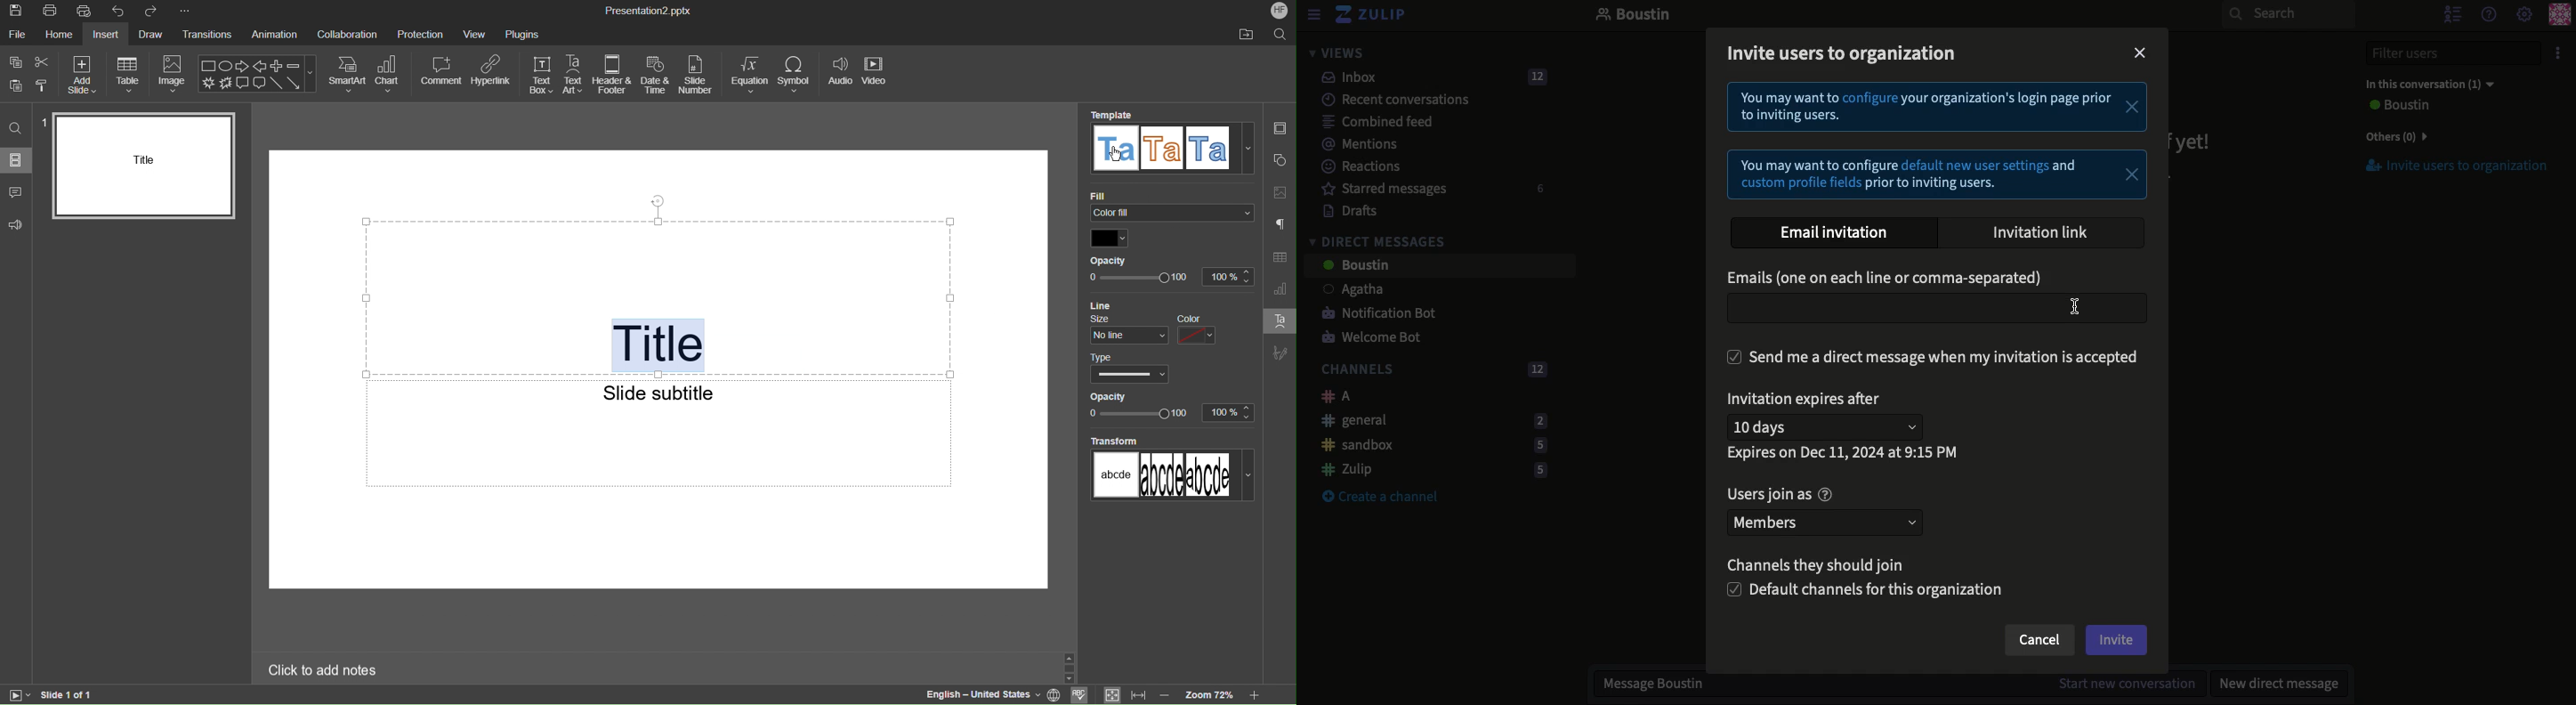  Describe the element at coordinates (1342, 210) in the screenshot. I see `Drafts` at that location.